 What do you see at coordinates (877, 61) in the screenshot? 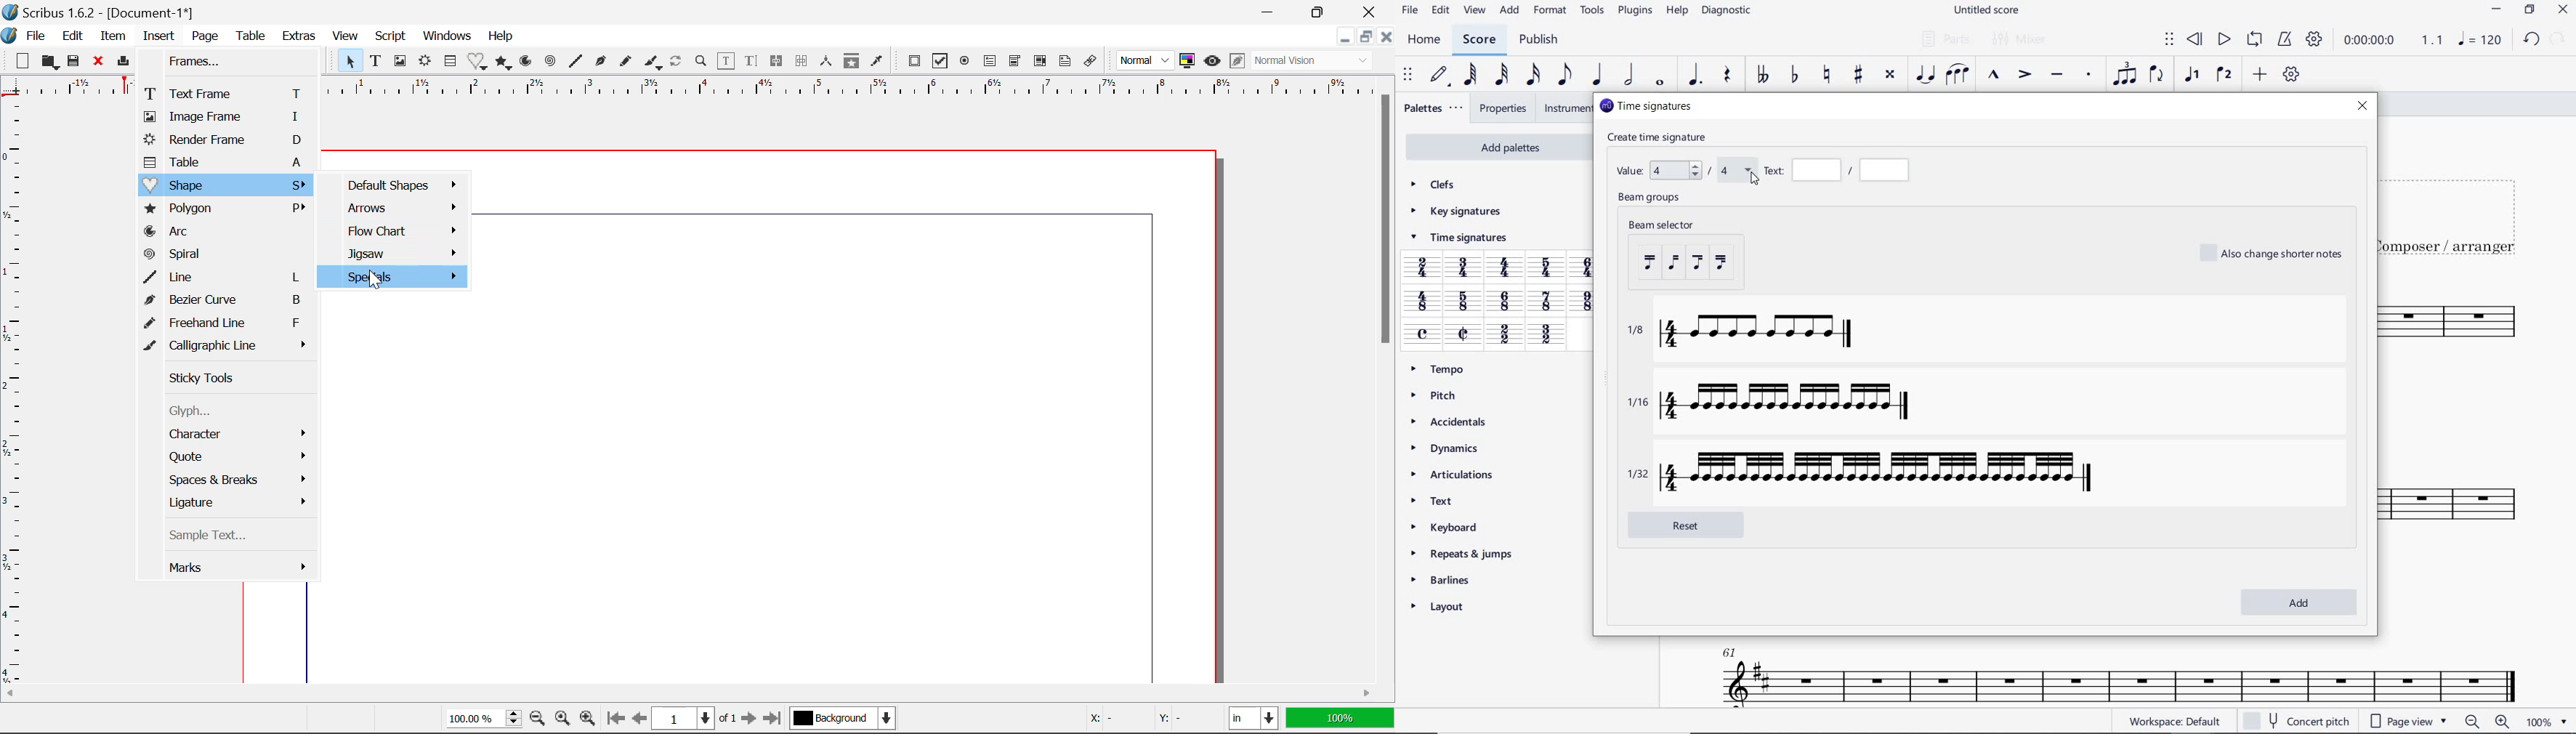
I see `Eyedropper` at bounding box center [877, 61].